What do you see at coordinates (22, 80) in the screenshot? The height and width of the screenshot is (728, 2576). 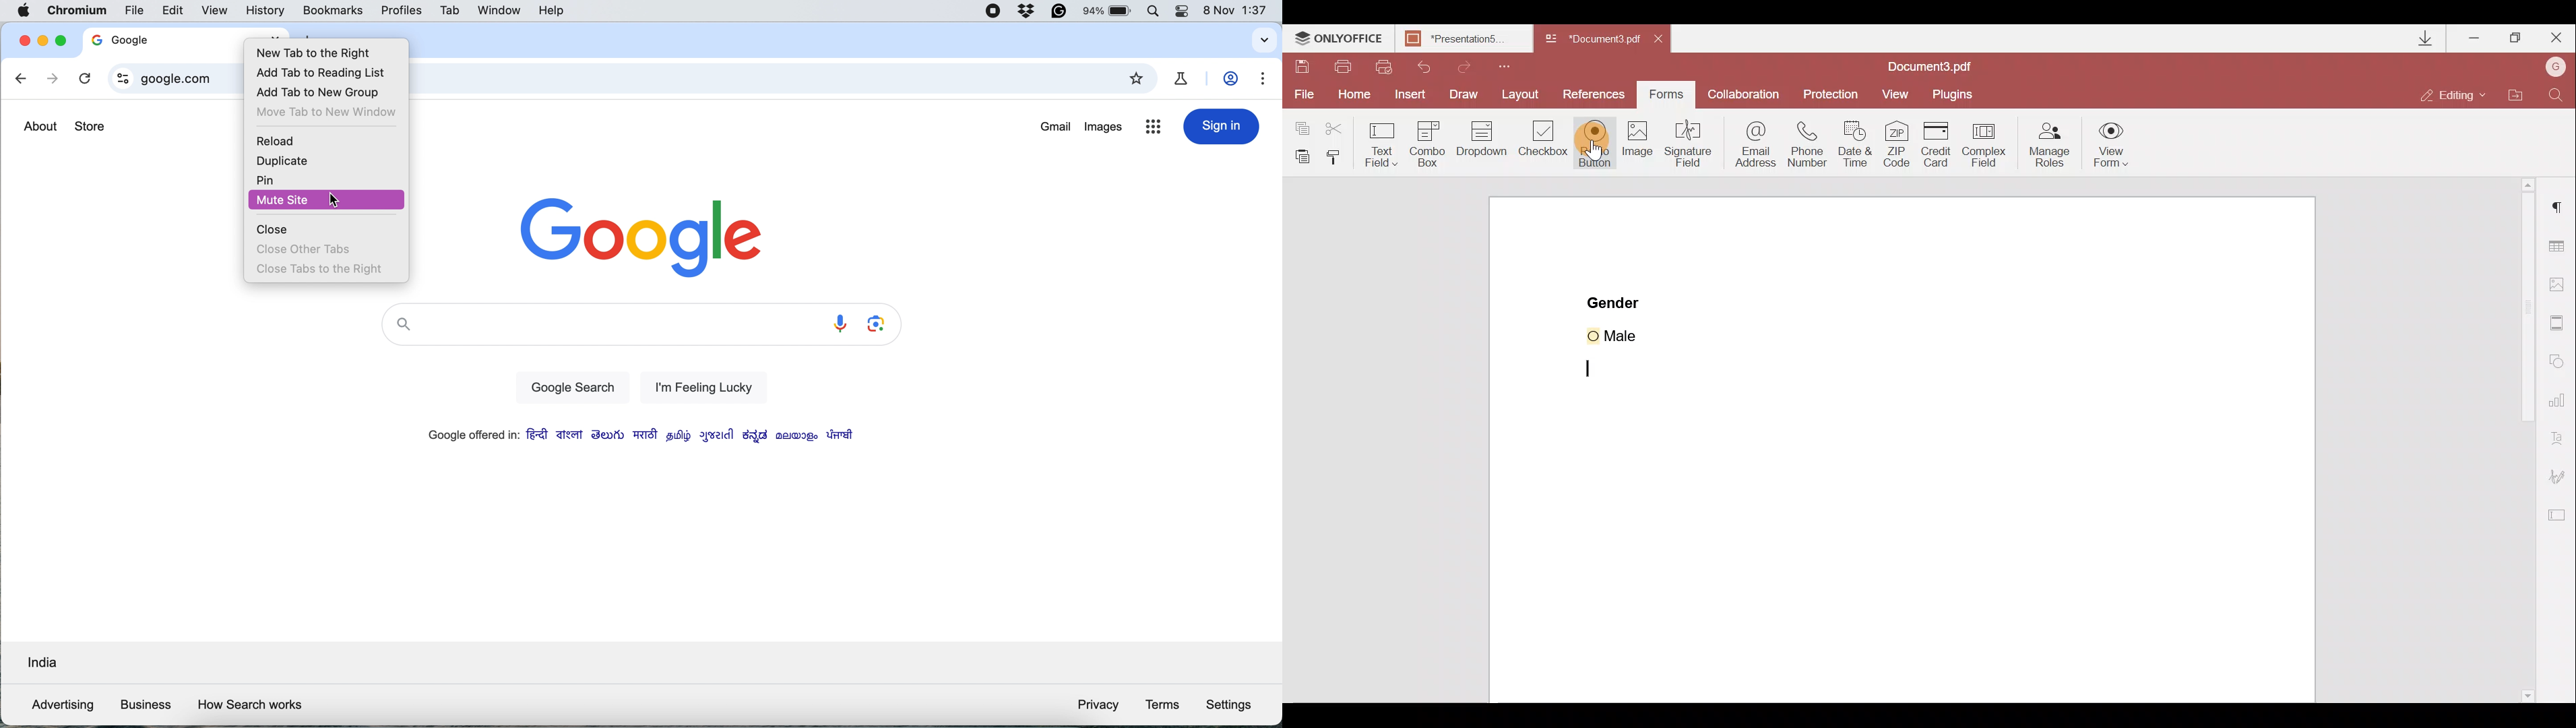 I see `go back` at bounding box center [22, 80].